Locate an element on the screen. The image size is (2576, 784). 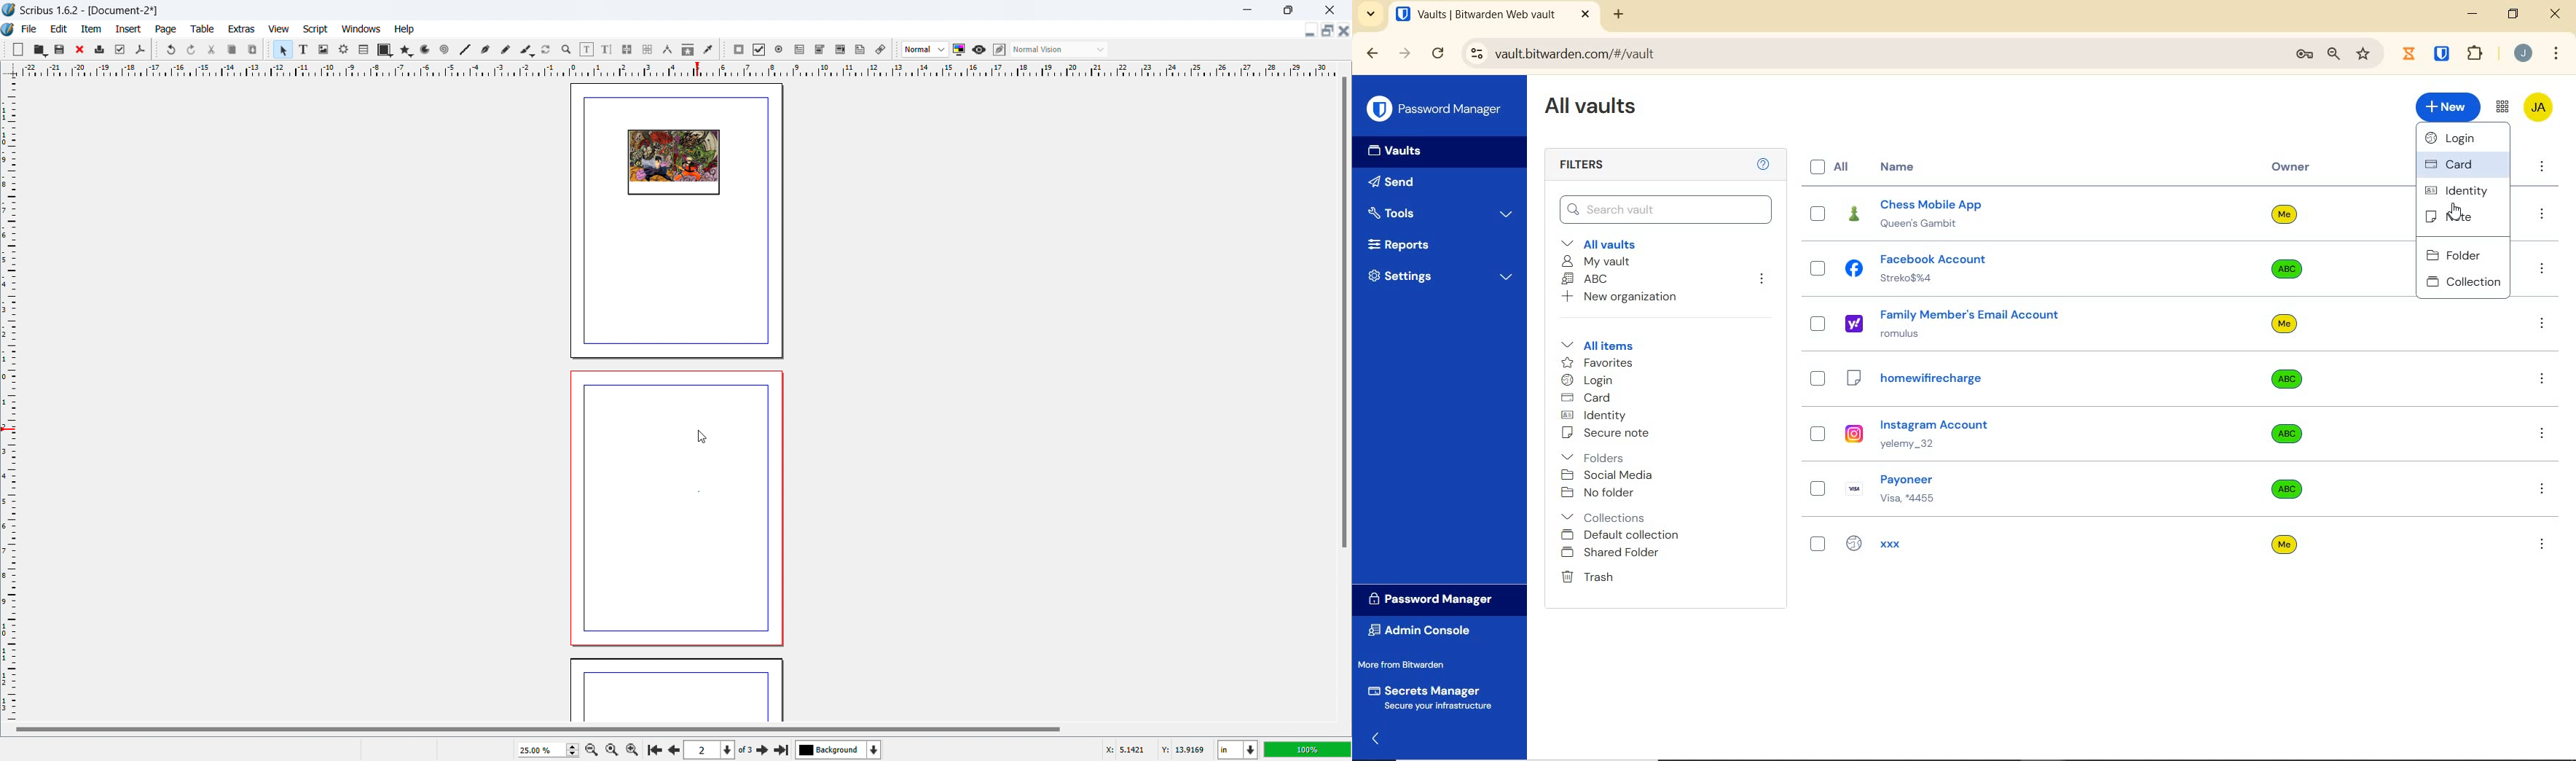
Scribus 1.6.2- [Document-2] is located at coordinates (91, 10).